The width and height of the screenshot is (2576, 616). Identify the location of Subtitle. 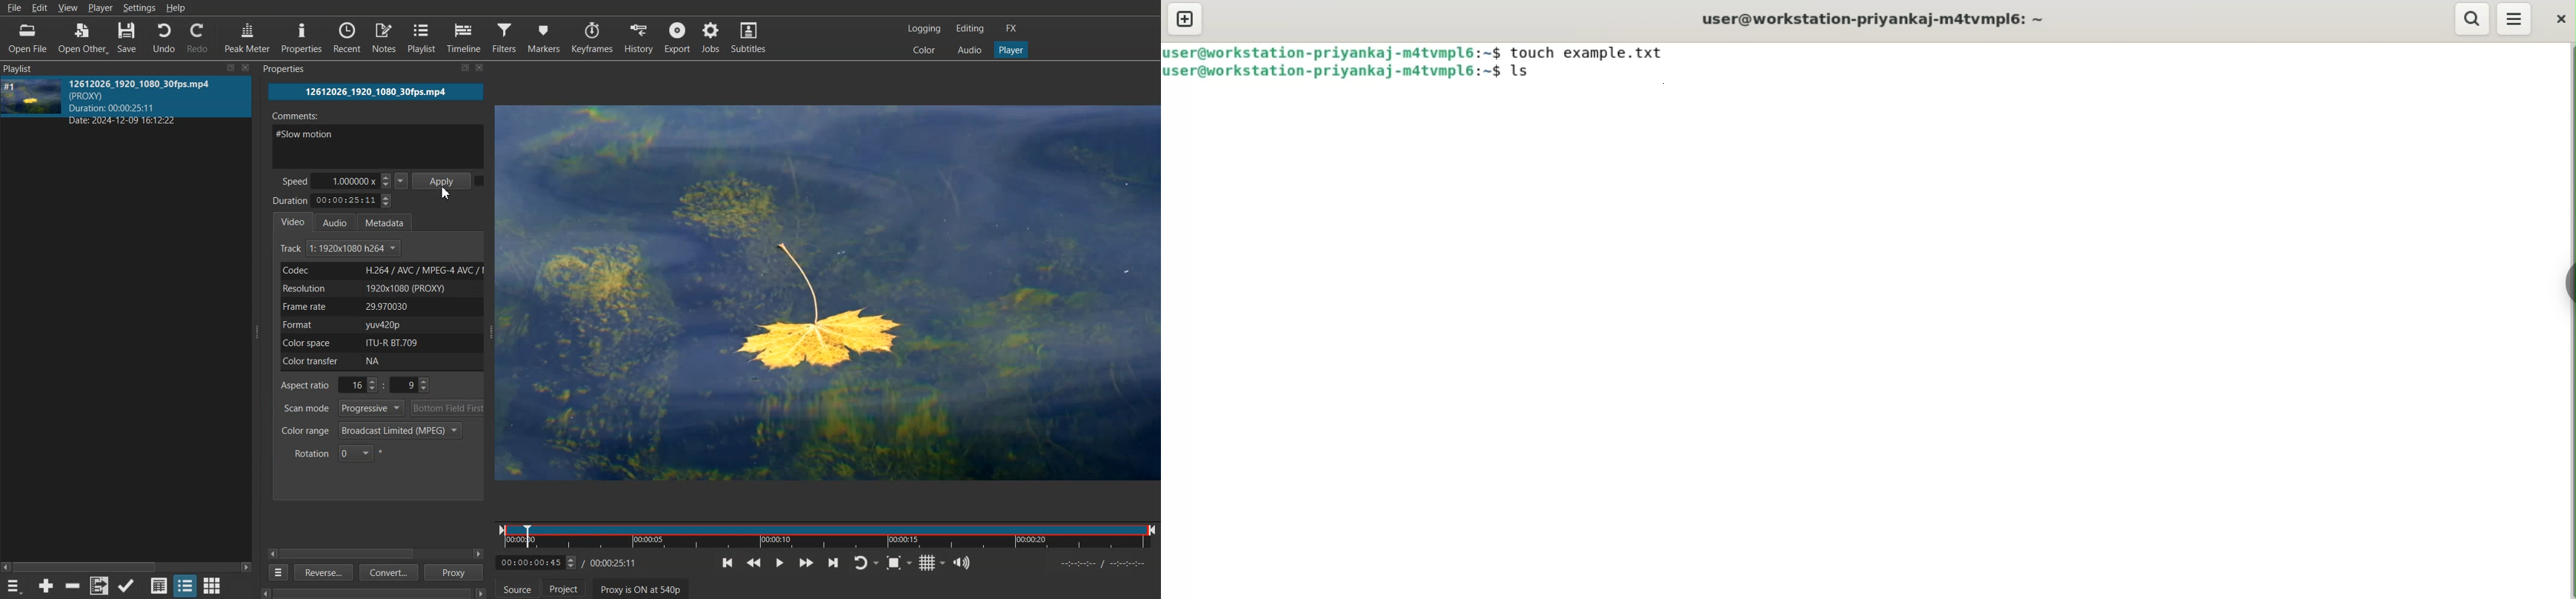
(752, 37).